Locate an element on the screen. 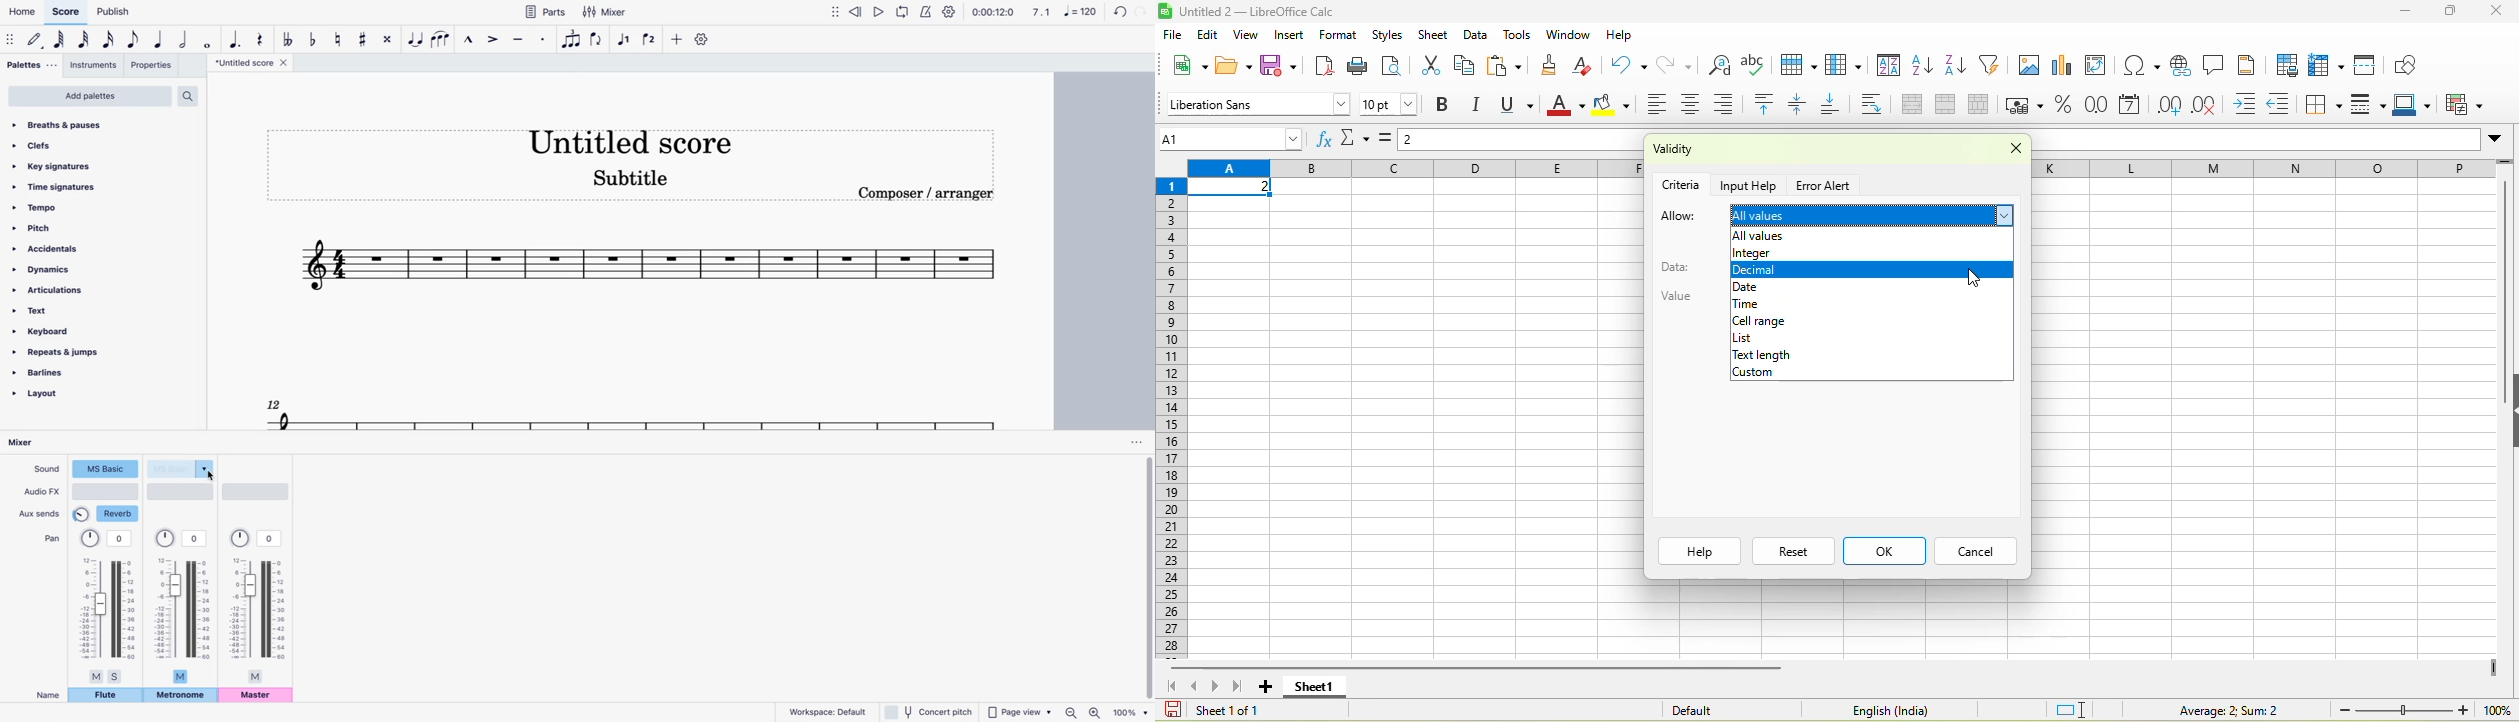 The width and height of the screenshot is (2520, 728). composer / arranger is located at coordinates (934, 196).